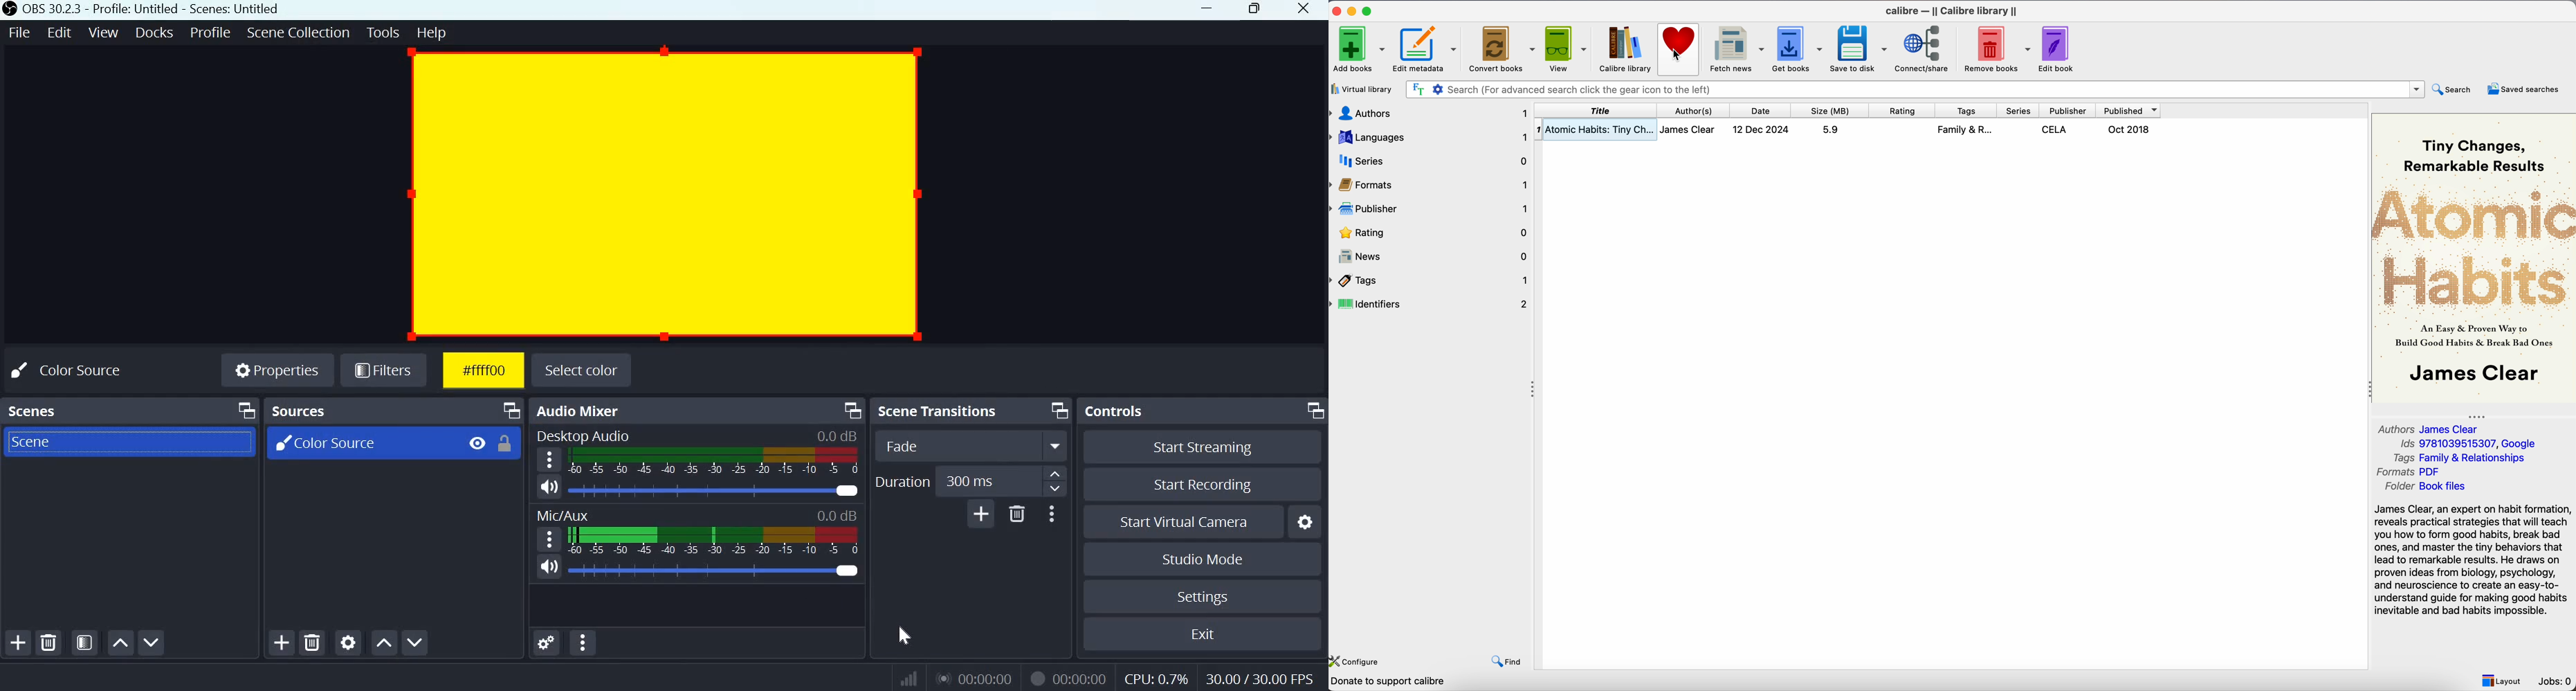 This screenshot has height=700, width=2576. I want to click on Hamburger menu, so click(549, 460).